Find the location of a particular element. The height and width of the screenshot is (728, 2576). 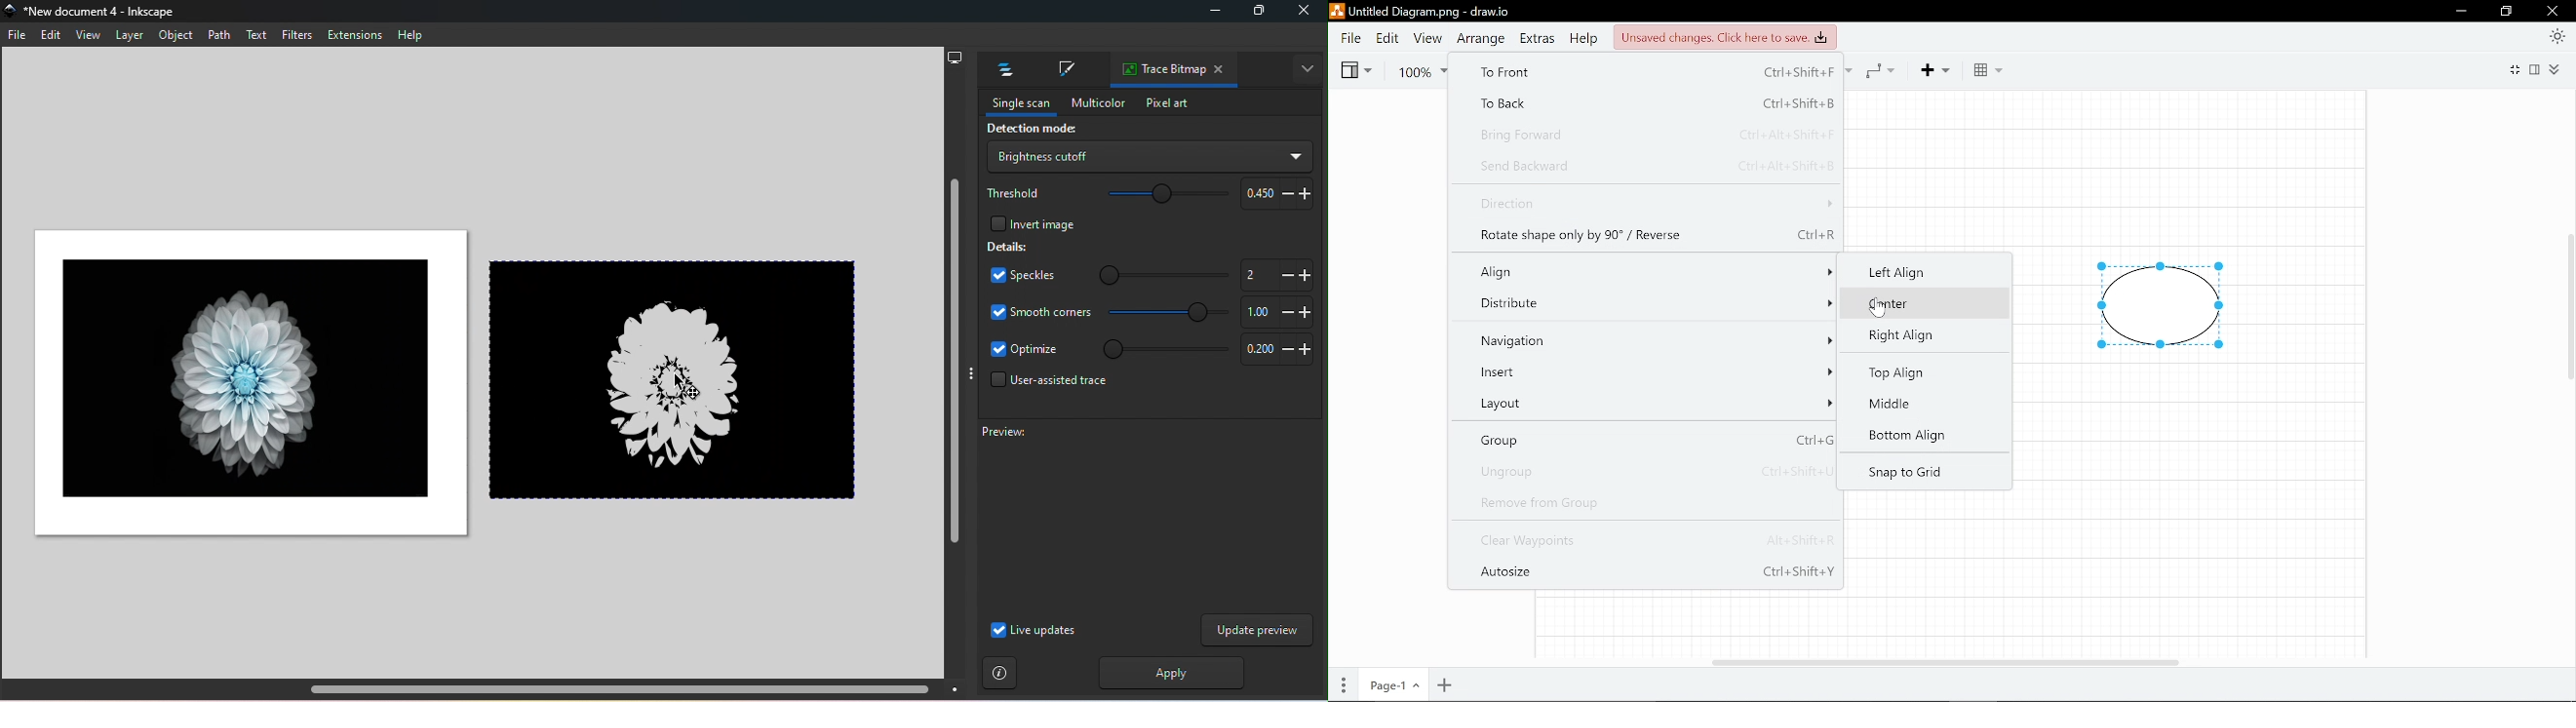

Canvas is located at coordinates (244, 383).